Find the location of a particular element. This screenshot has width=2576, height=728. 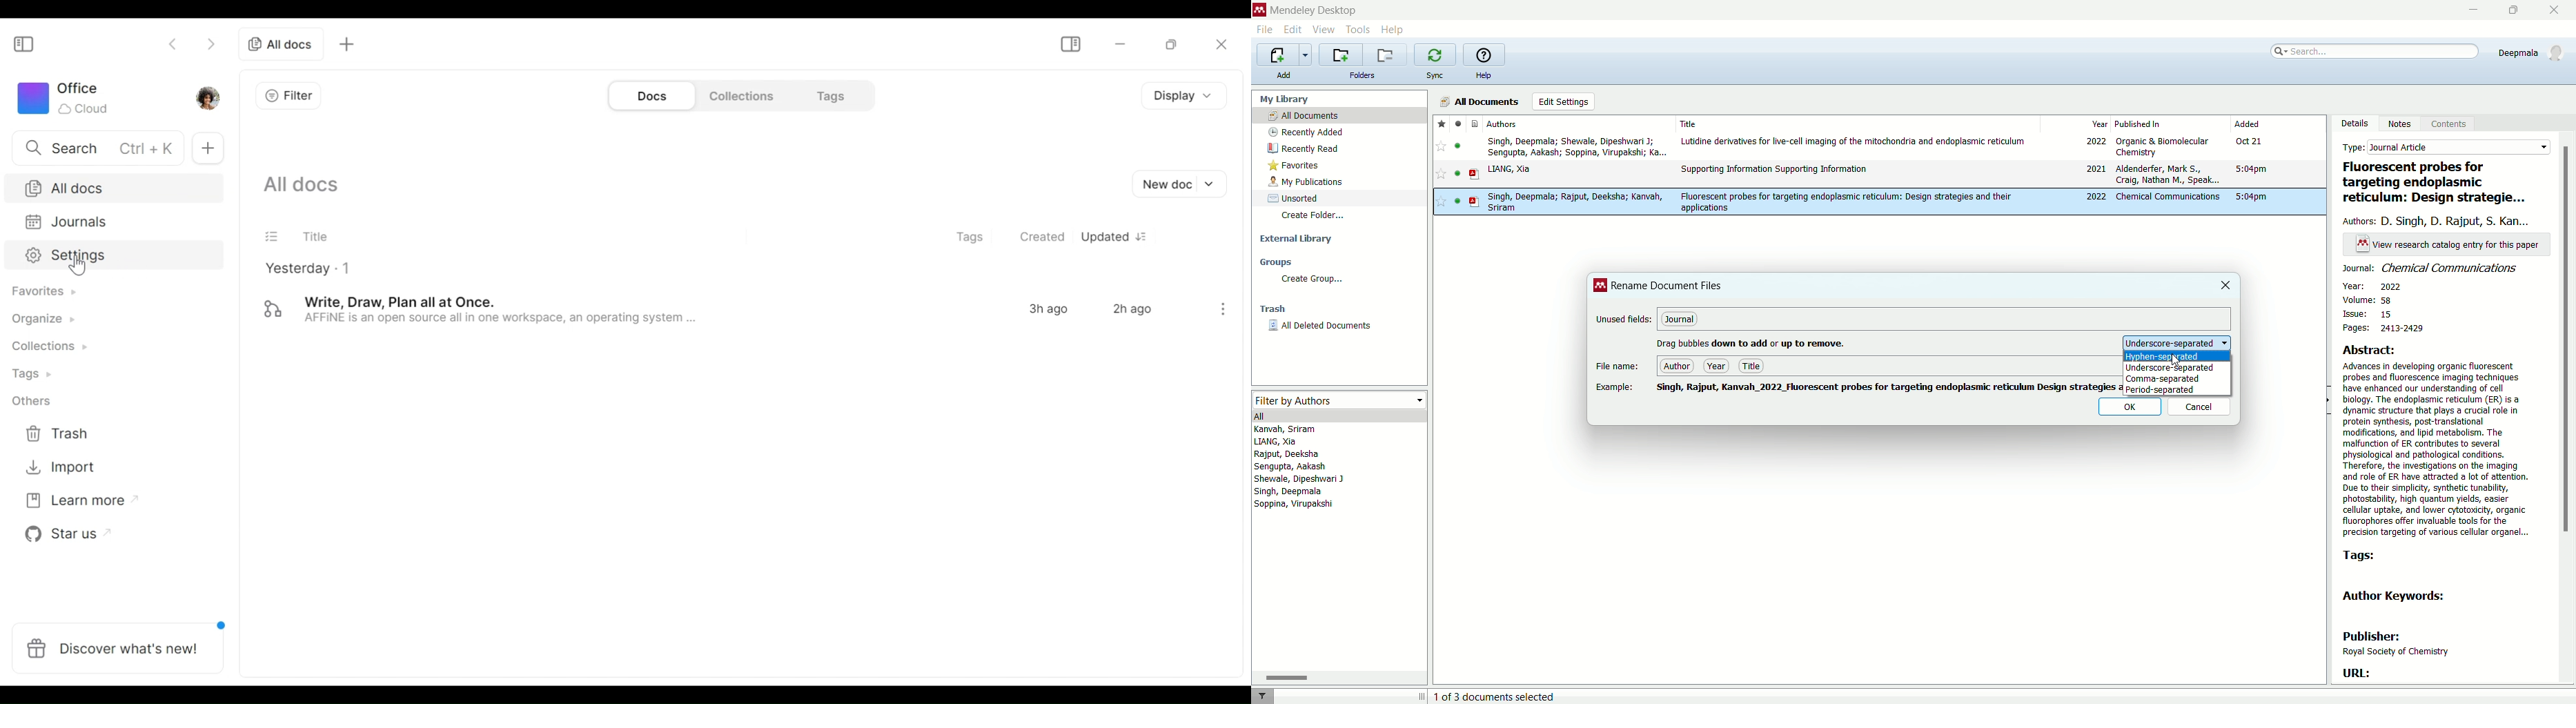

vertical scroll bar is located at coordinates (2568, 408).